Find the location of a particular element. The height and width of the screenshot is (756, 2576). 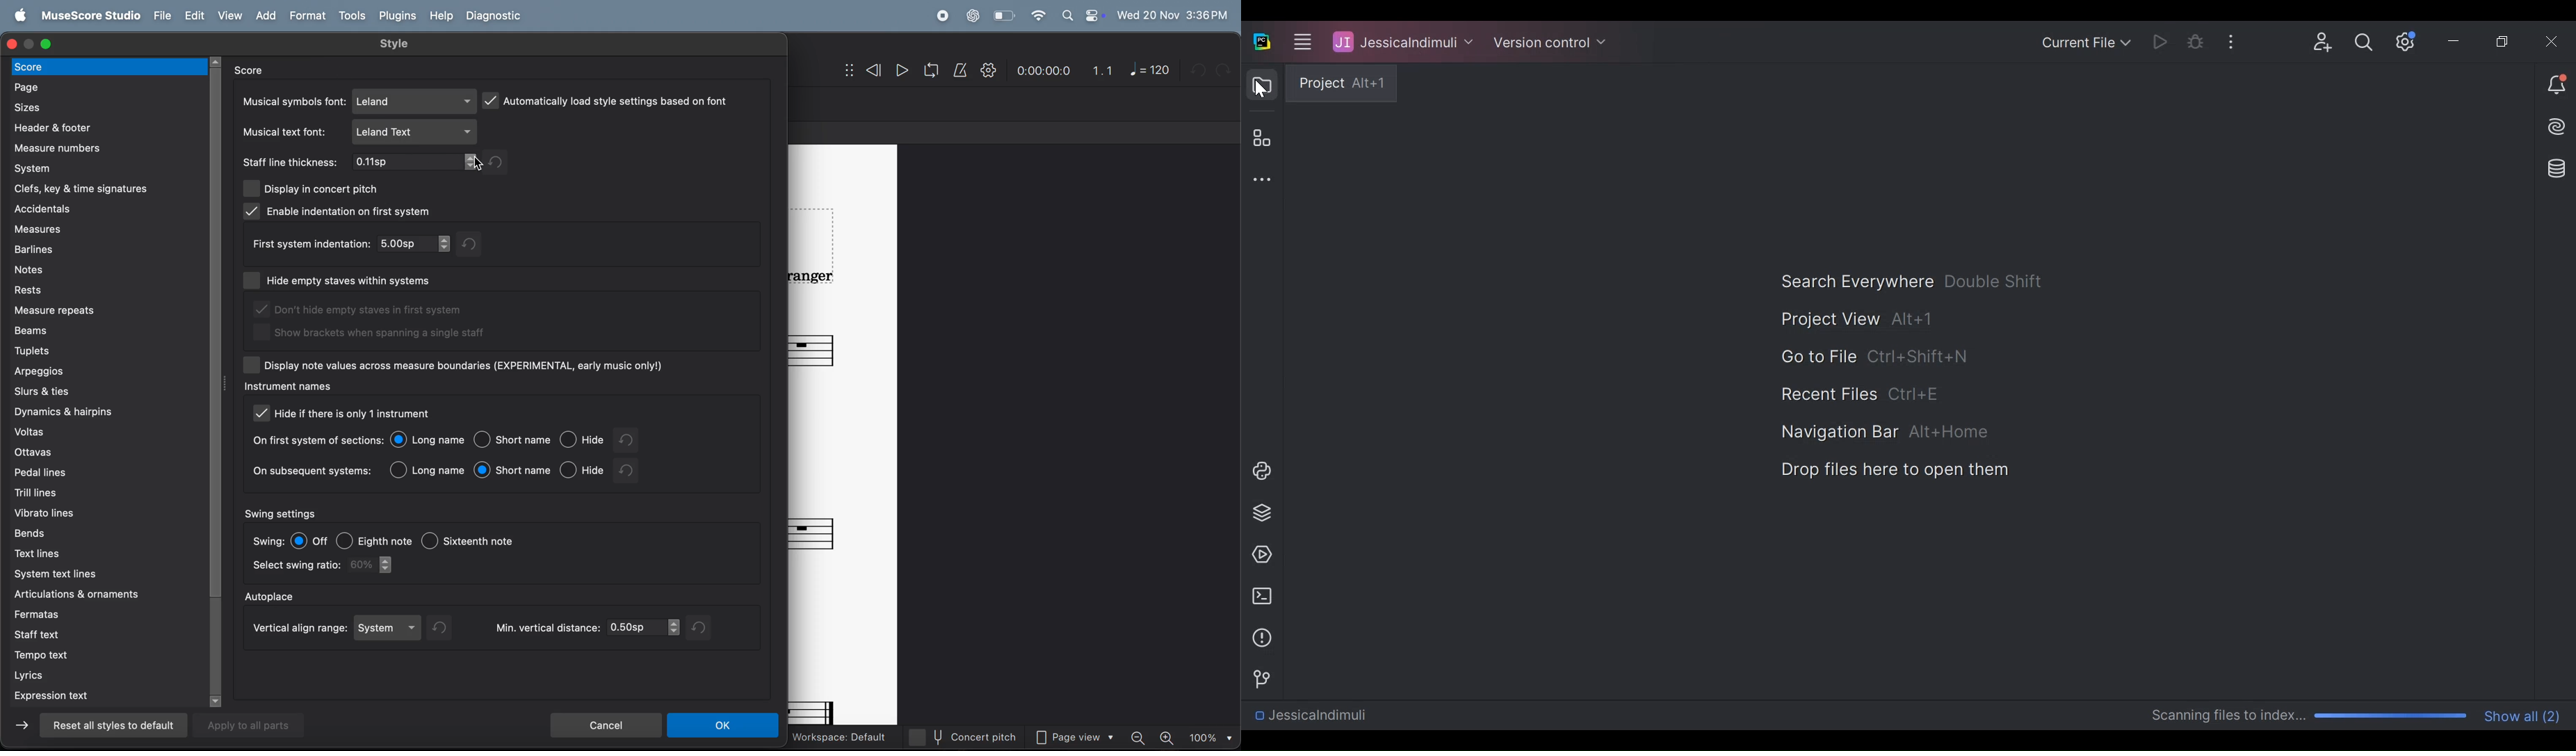

file is located at coordinates (160, 16).